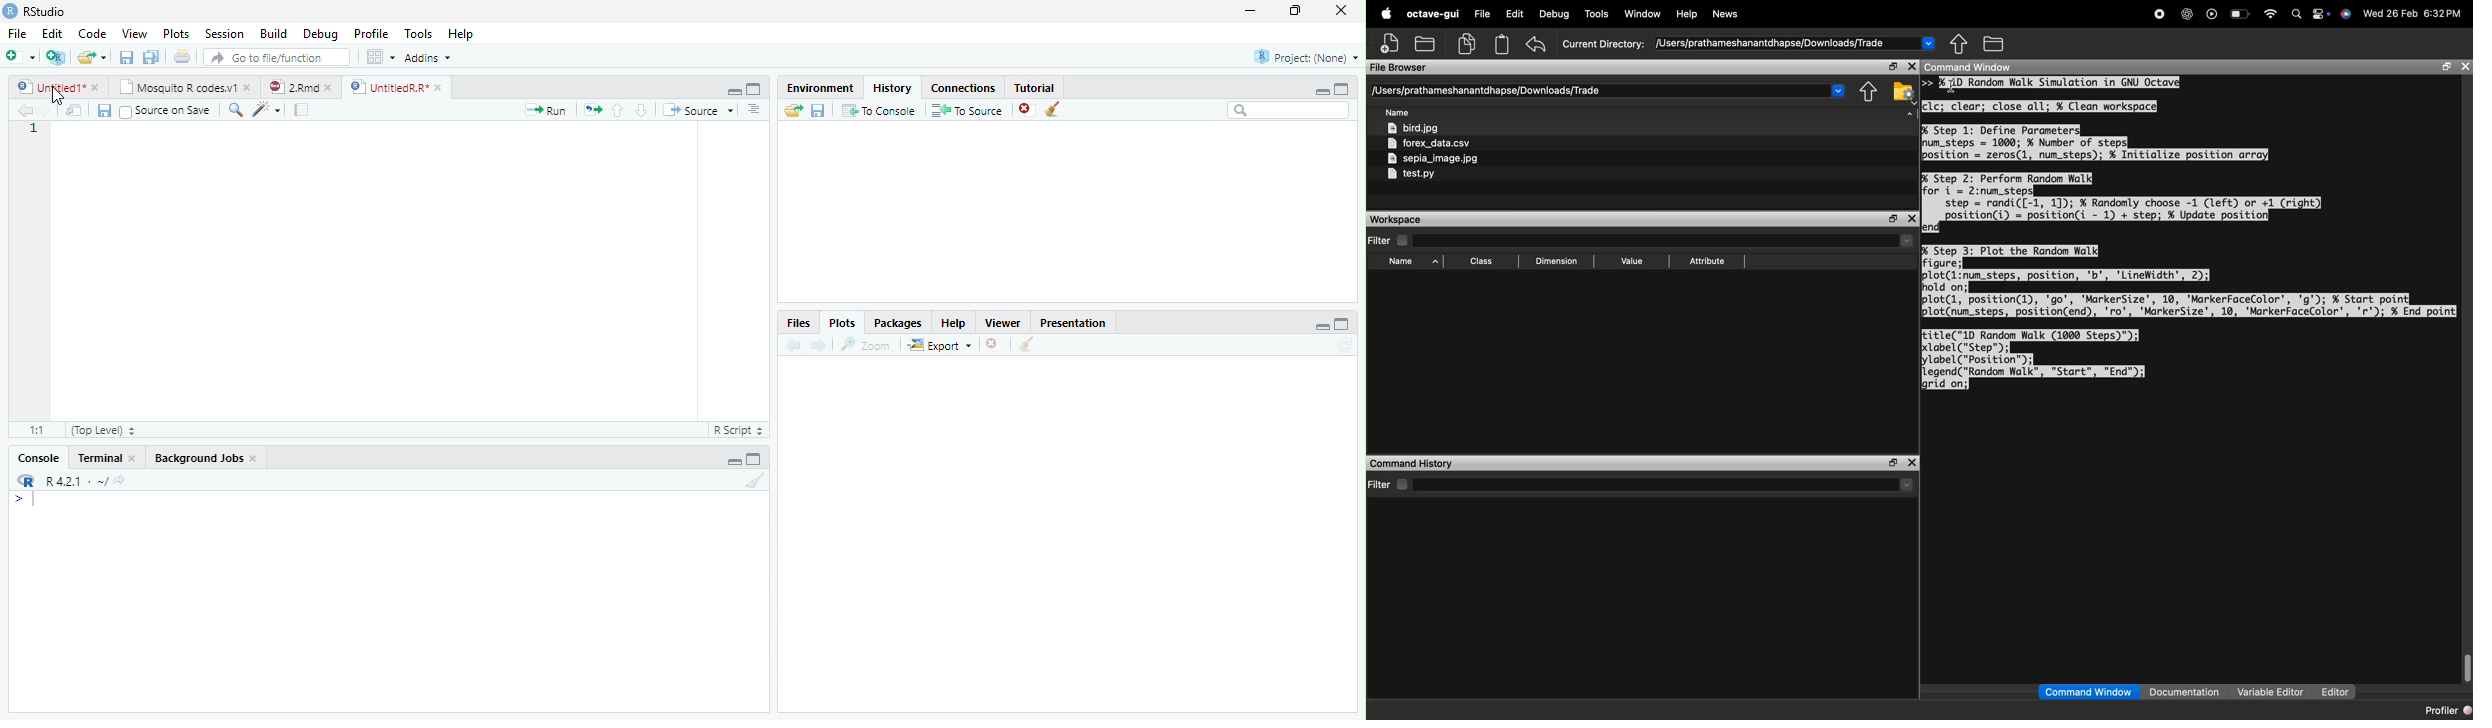 The width and height of the screenshot is (2492, 728). I want to click on Print the current file, so click(182, 55).